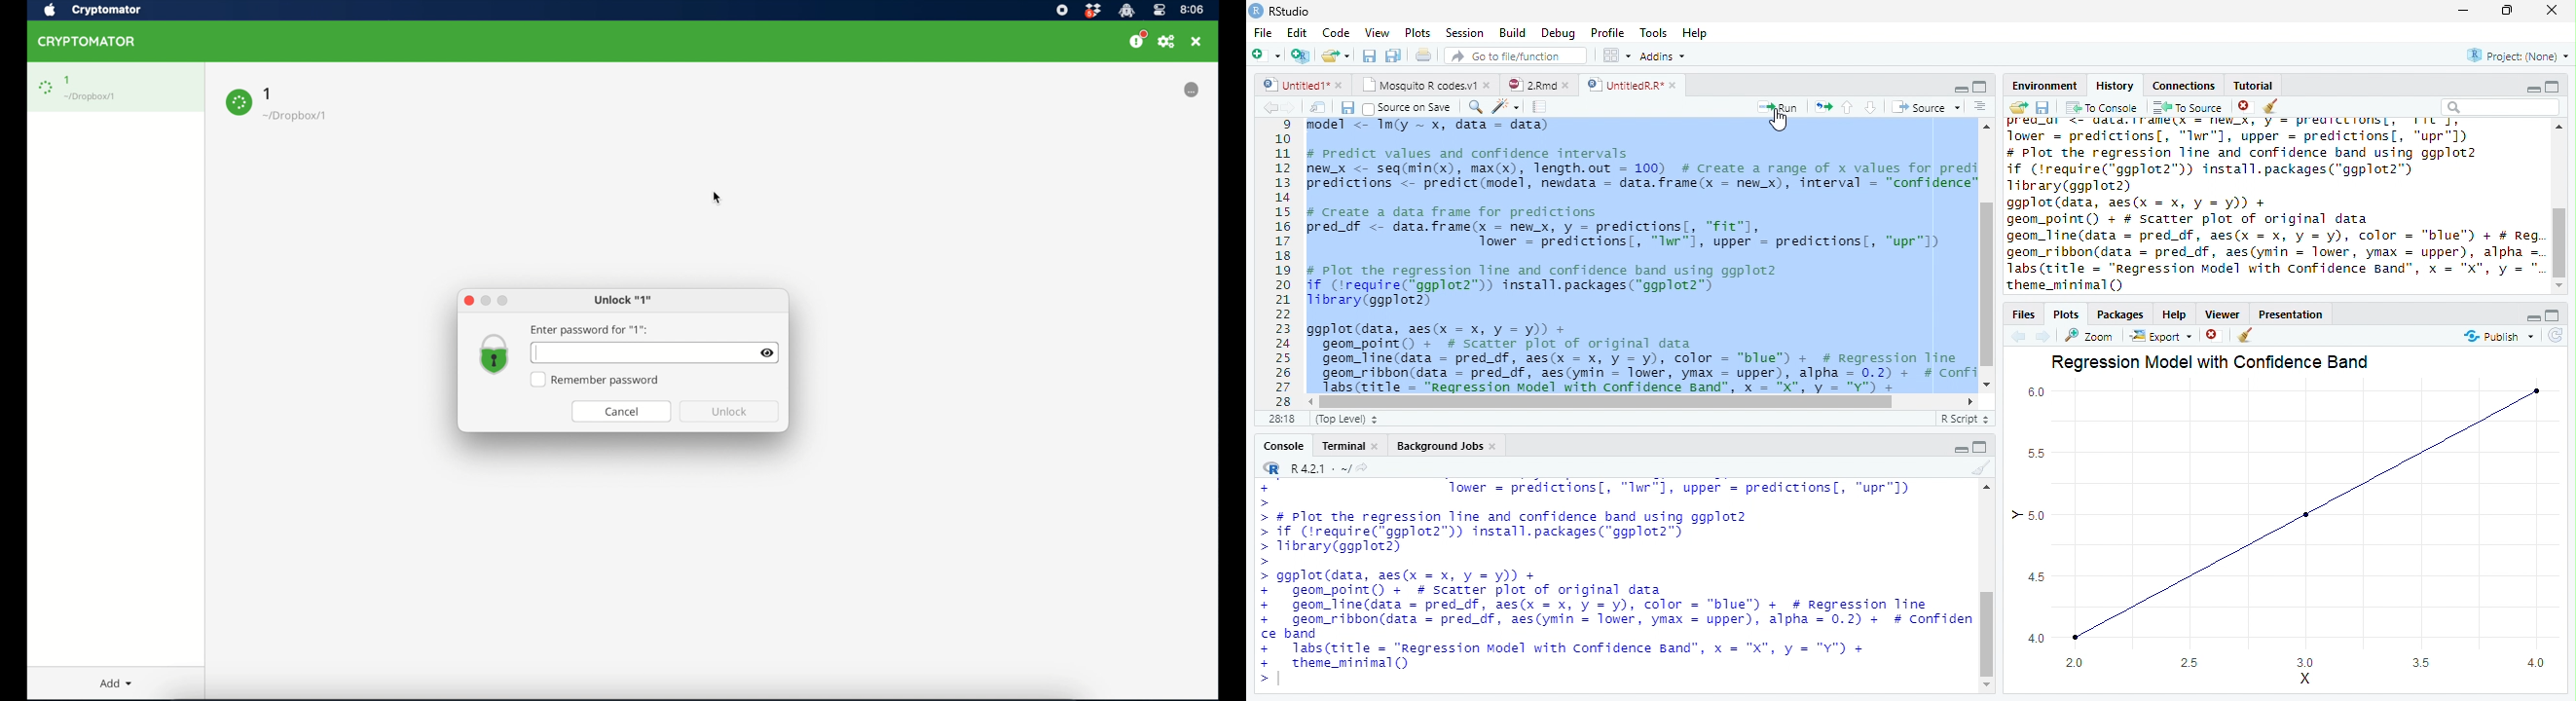 The height and width of the screenshot is (728, 2576). What do you see at coordinates (2115, 87) in the screenshot?
I see `History` at bounding box center [2115, 87].